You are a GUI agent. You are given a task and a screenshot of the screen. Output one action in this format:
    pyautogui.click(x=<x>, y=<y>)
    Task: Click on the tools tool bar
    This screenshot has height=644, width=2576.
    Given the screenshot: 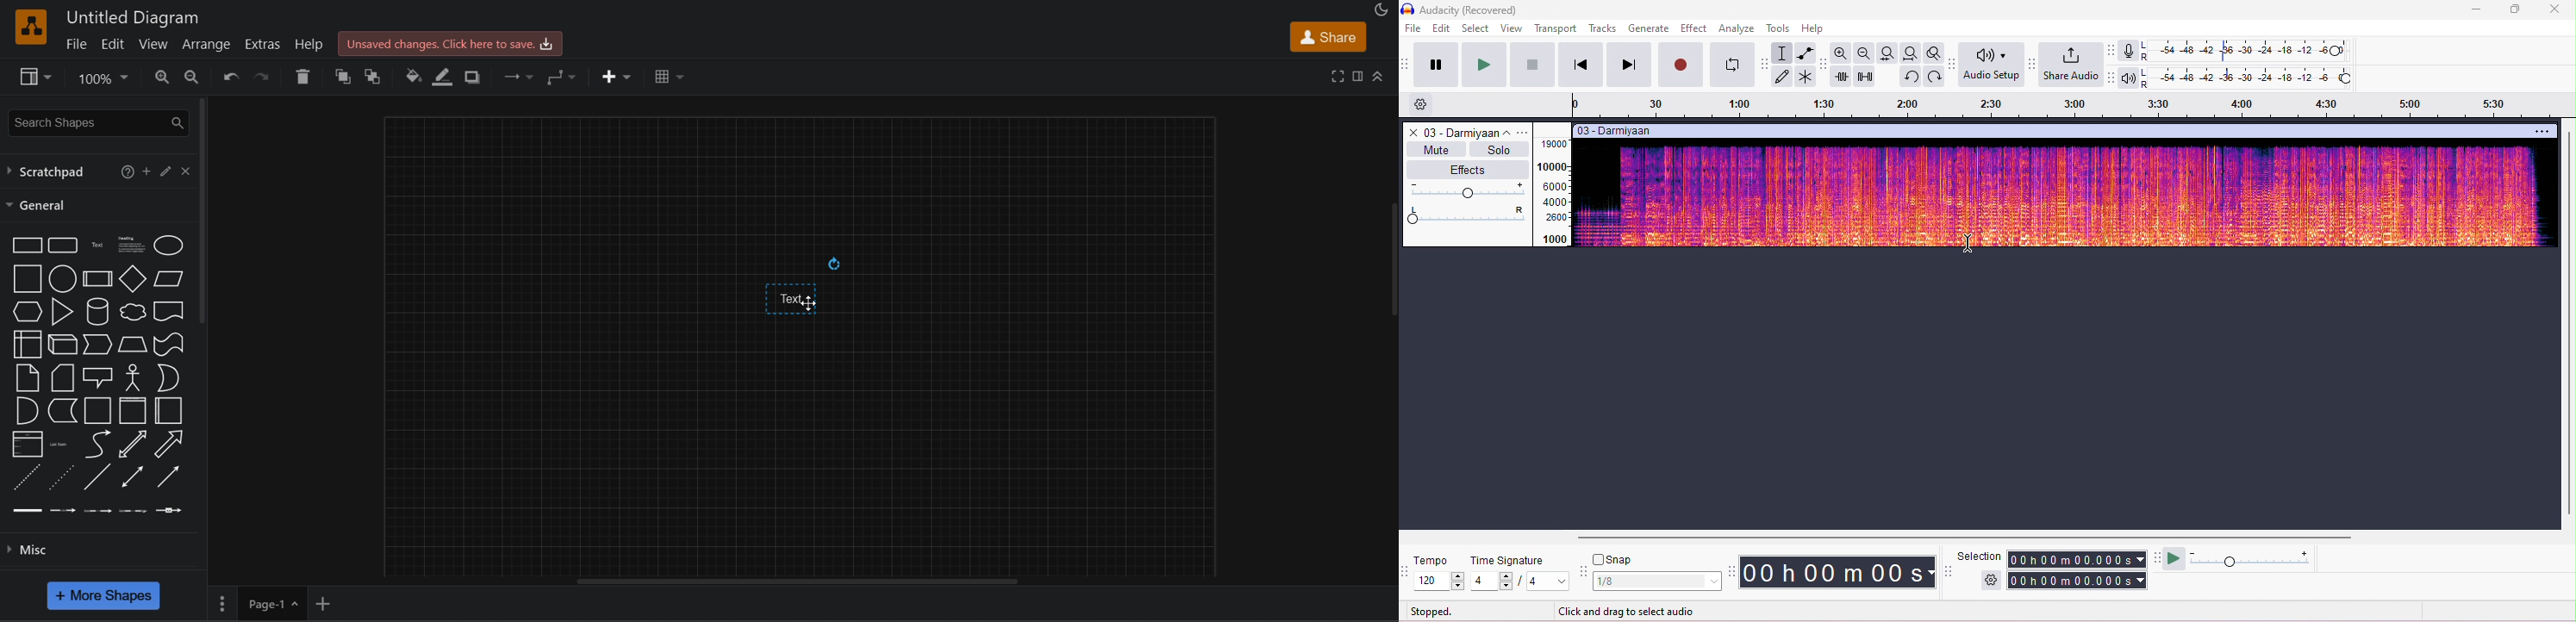 What is the action you would take?
    pyautogui.click(x=1765, y=64)
    